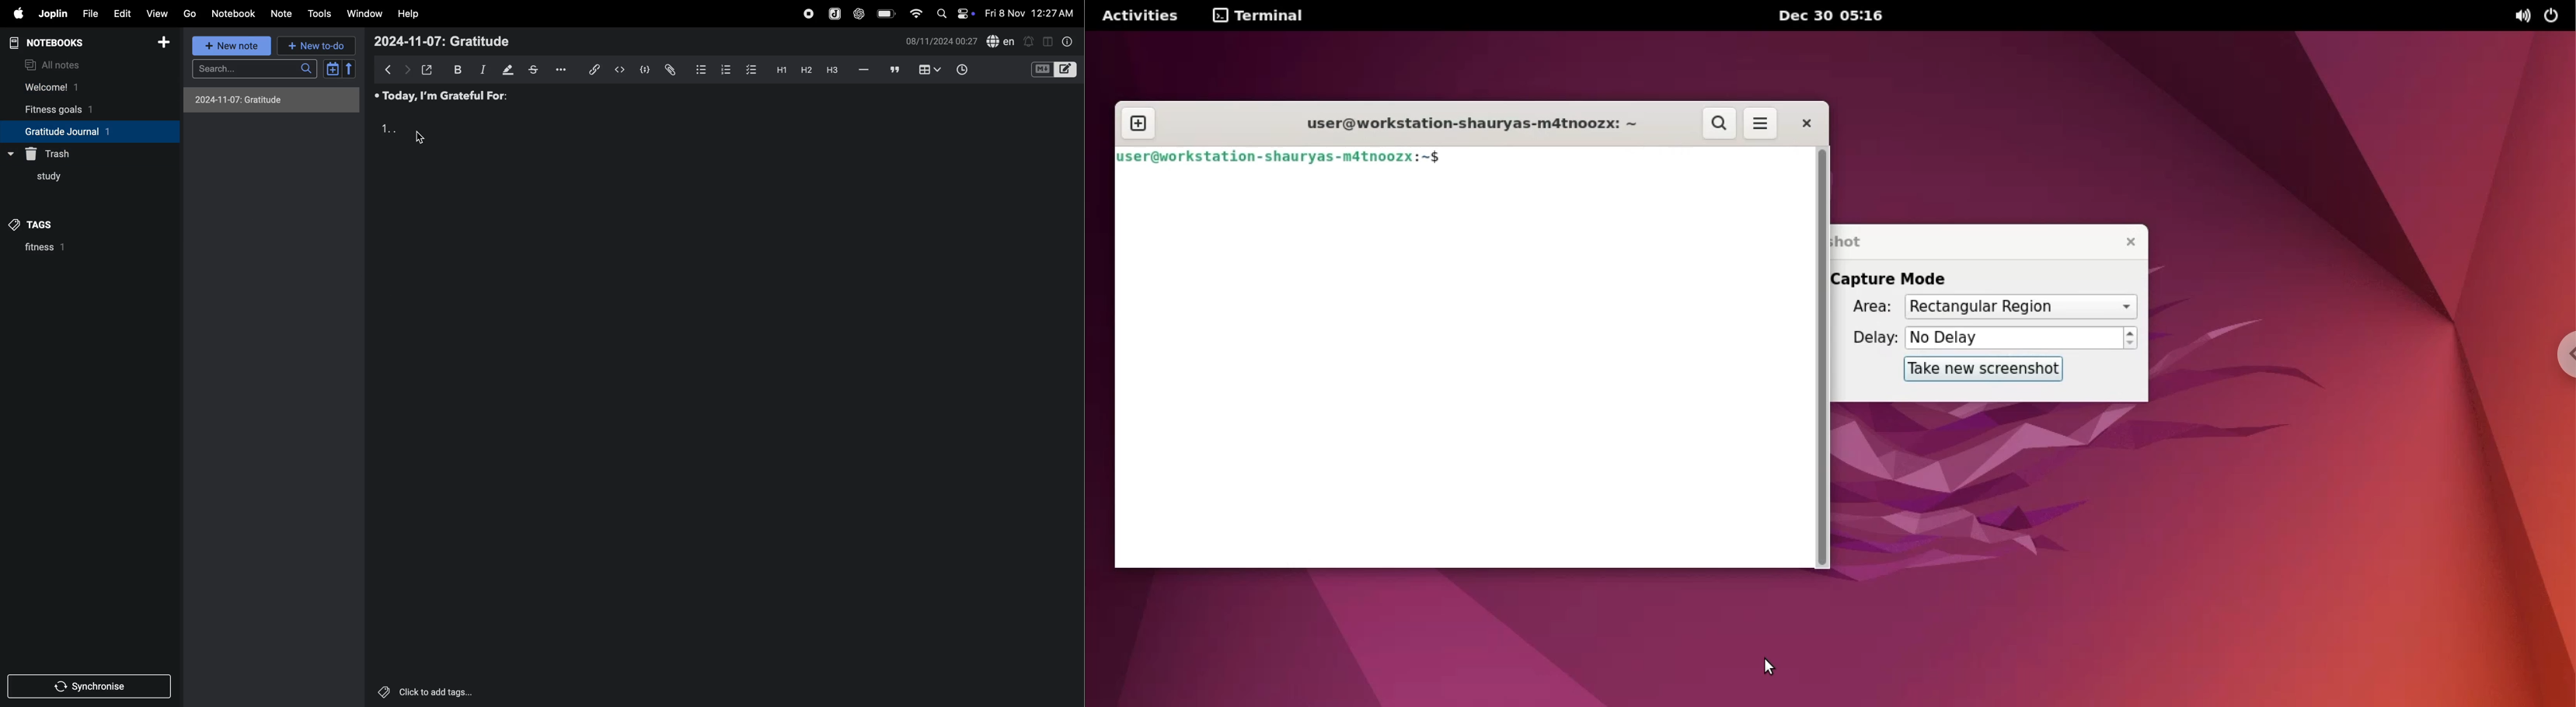 The image size is (2576, 728). Describe the element at coordinates (1030, 43) in the screenshot. I see `create alert` at that location.